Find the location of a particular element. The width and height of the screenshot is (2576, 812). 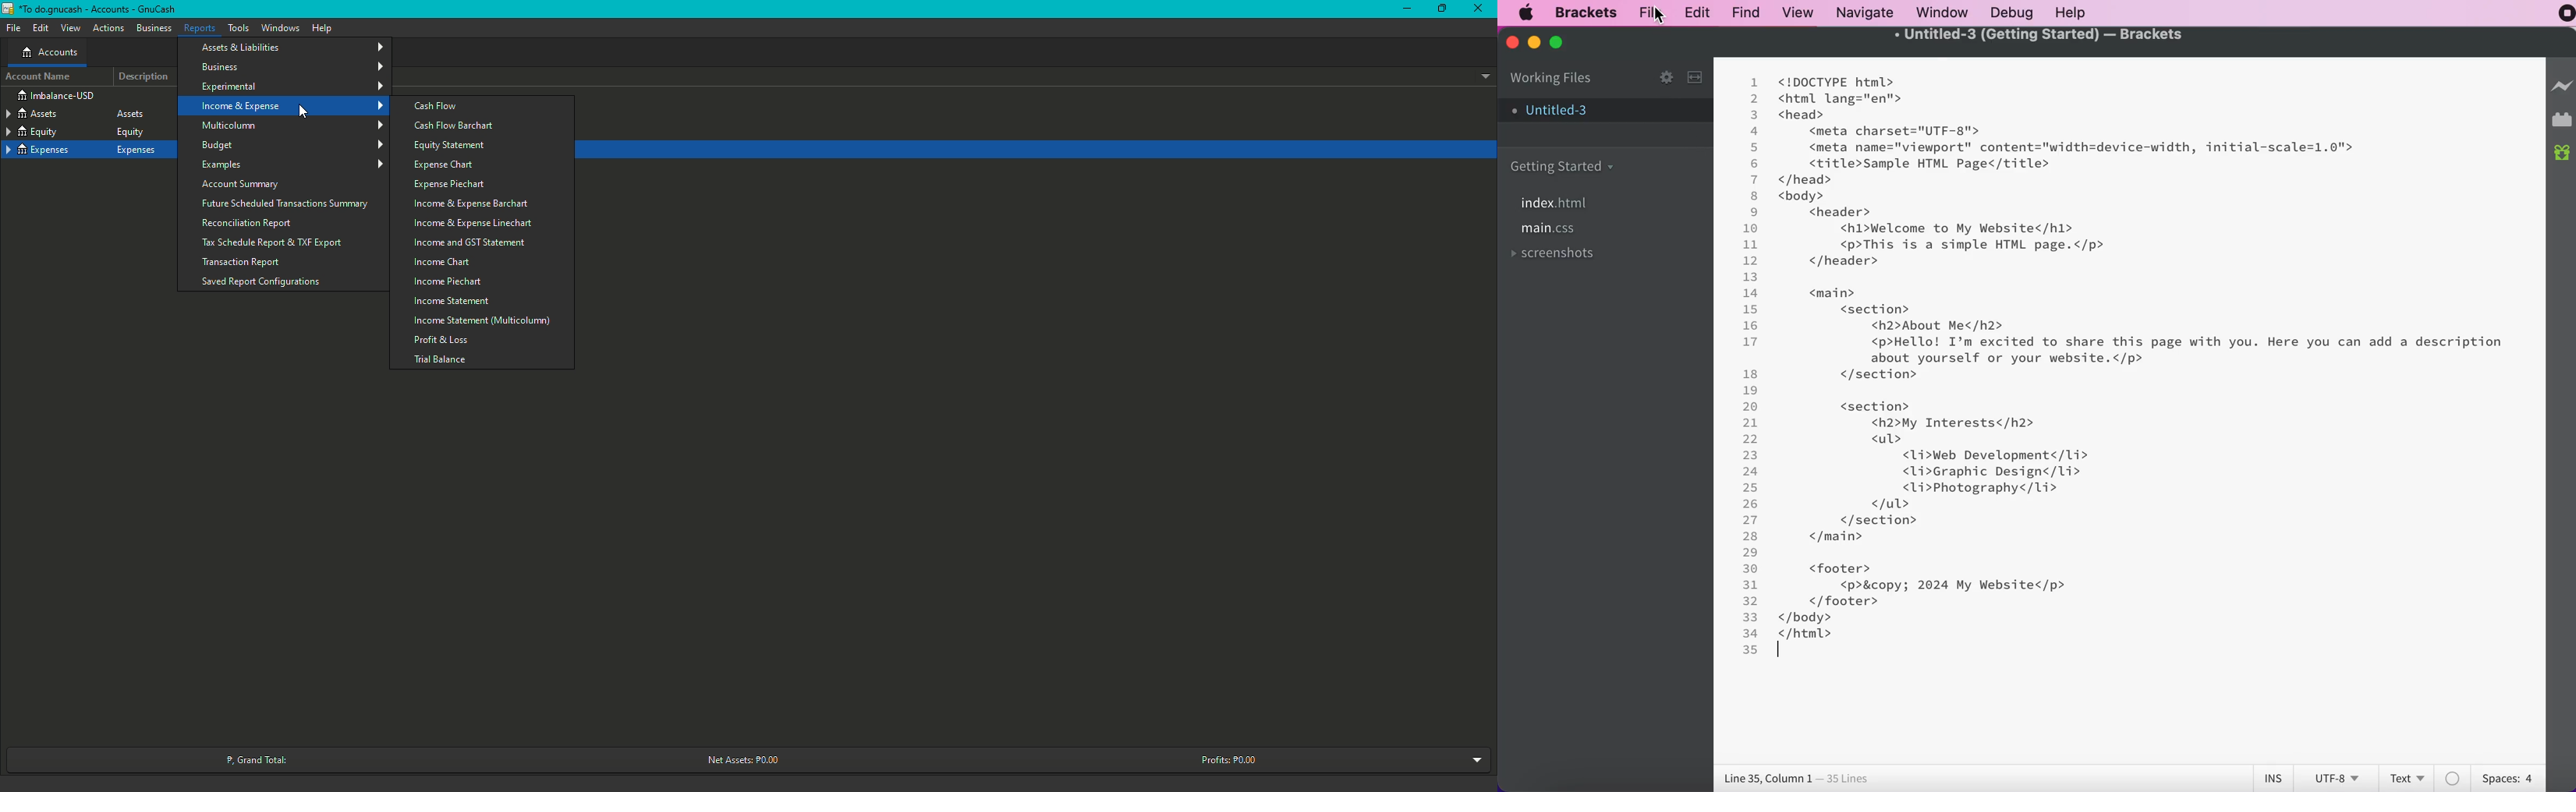

Business is located at coordinates (154, 28).